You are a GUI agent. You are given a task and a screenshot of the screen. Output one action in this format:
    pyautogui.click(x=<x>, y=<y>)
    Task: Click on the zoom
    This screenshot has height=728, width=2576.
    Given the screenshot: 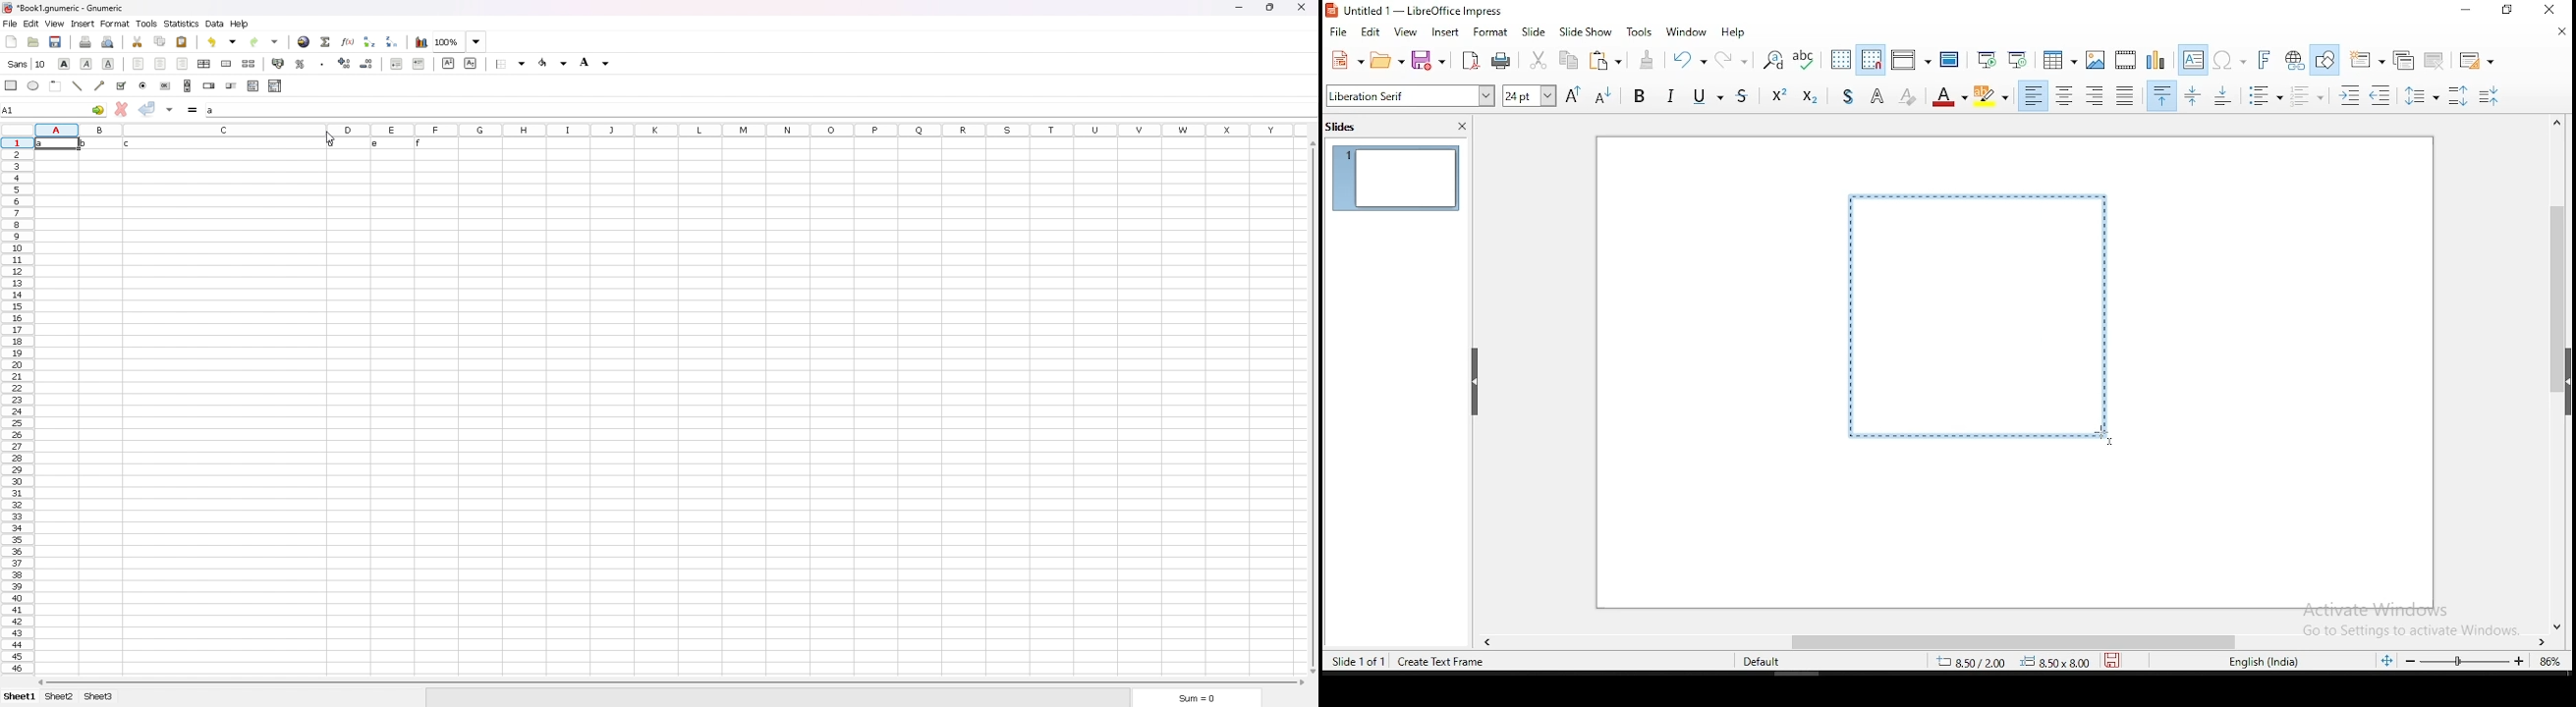 What is the action you would take?
    pyautogui.click(x=460, y=42)
    